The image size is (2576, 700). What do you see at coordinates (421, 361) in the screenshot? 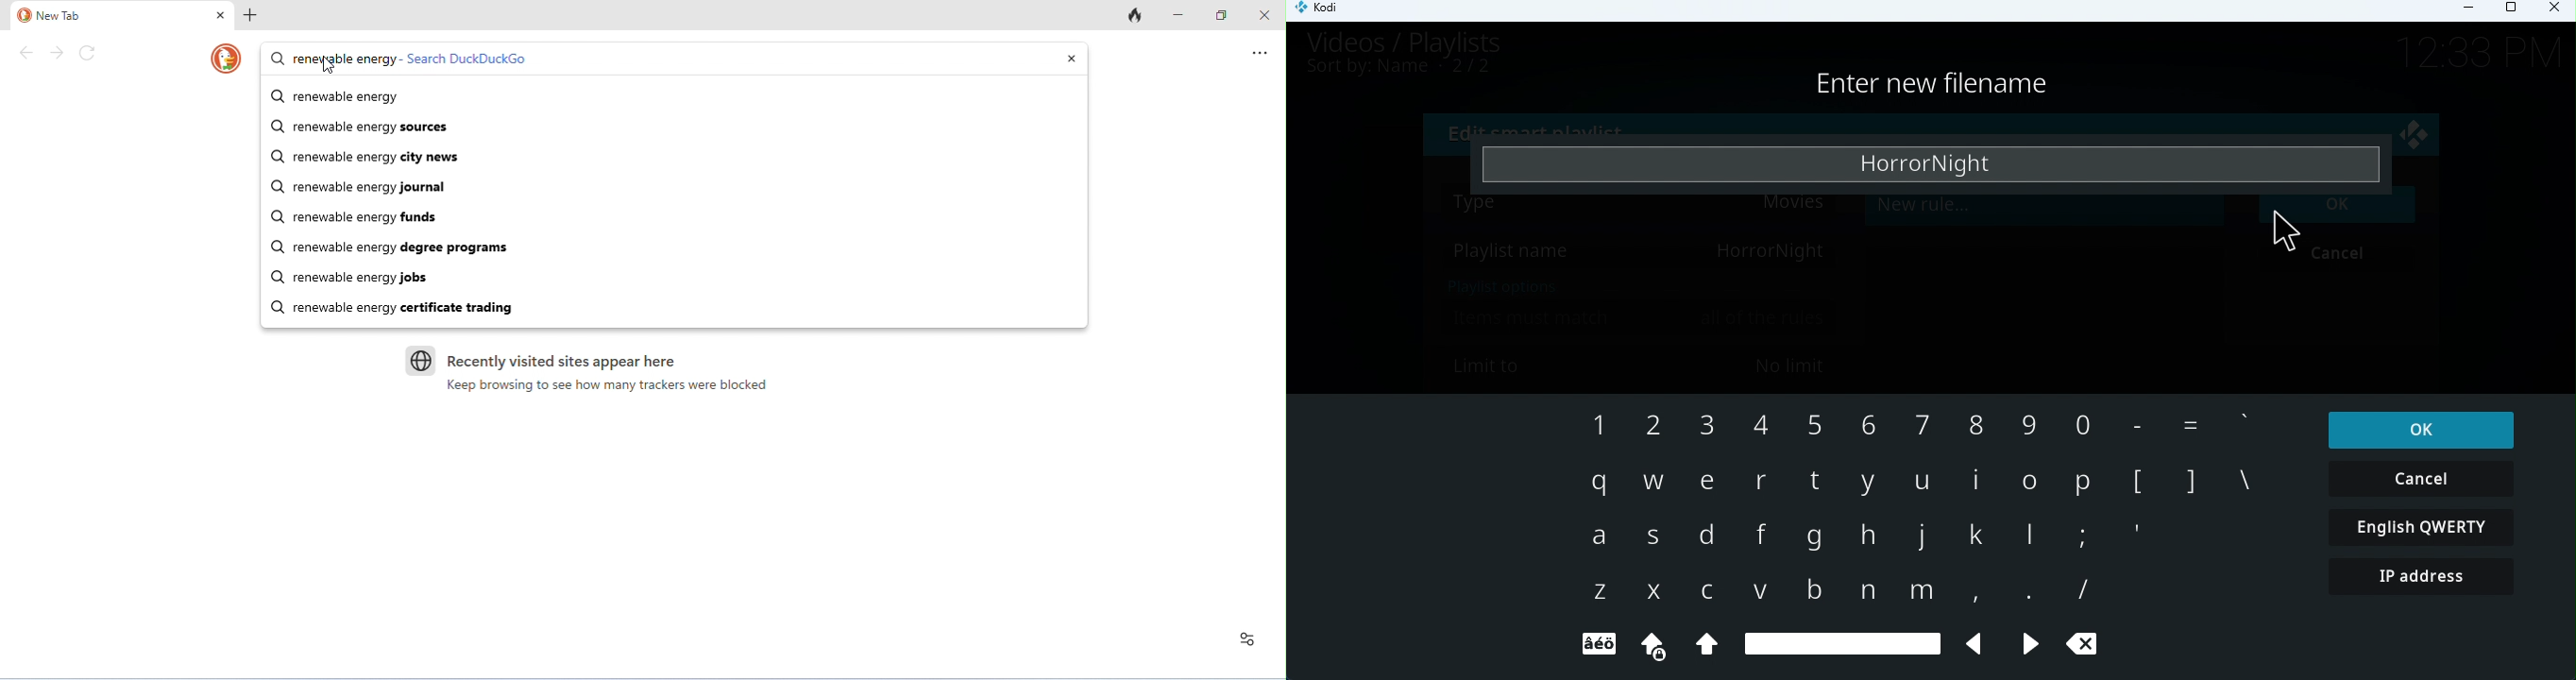
I see `Websites symbol` at bounding box center [421, 361].